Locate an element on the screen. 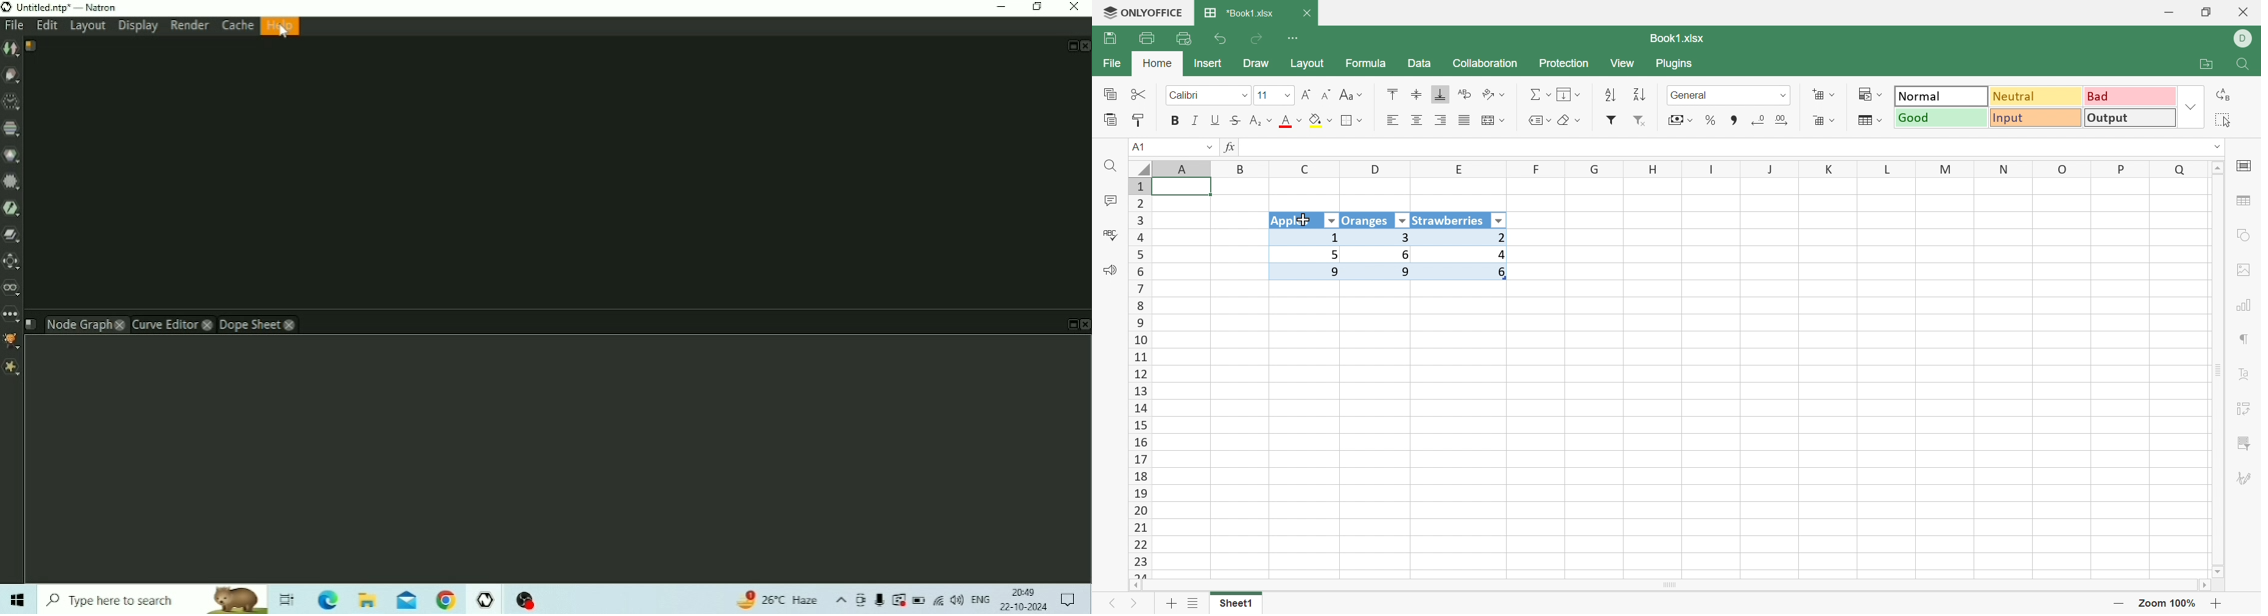  Restore Down is located at coordinates (2209, 12).